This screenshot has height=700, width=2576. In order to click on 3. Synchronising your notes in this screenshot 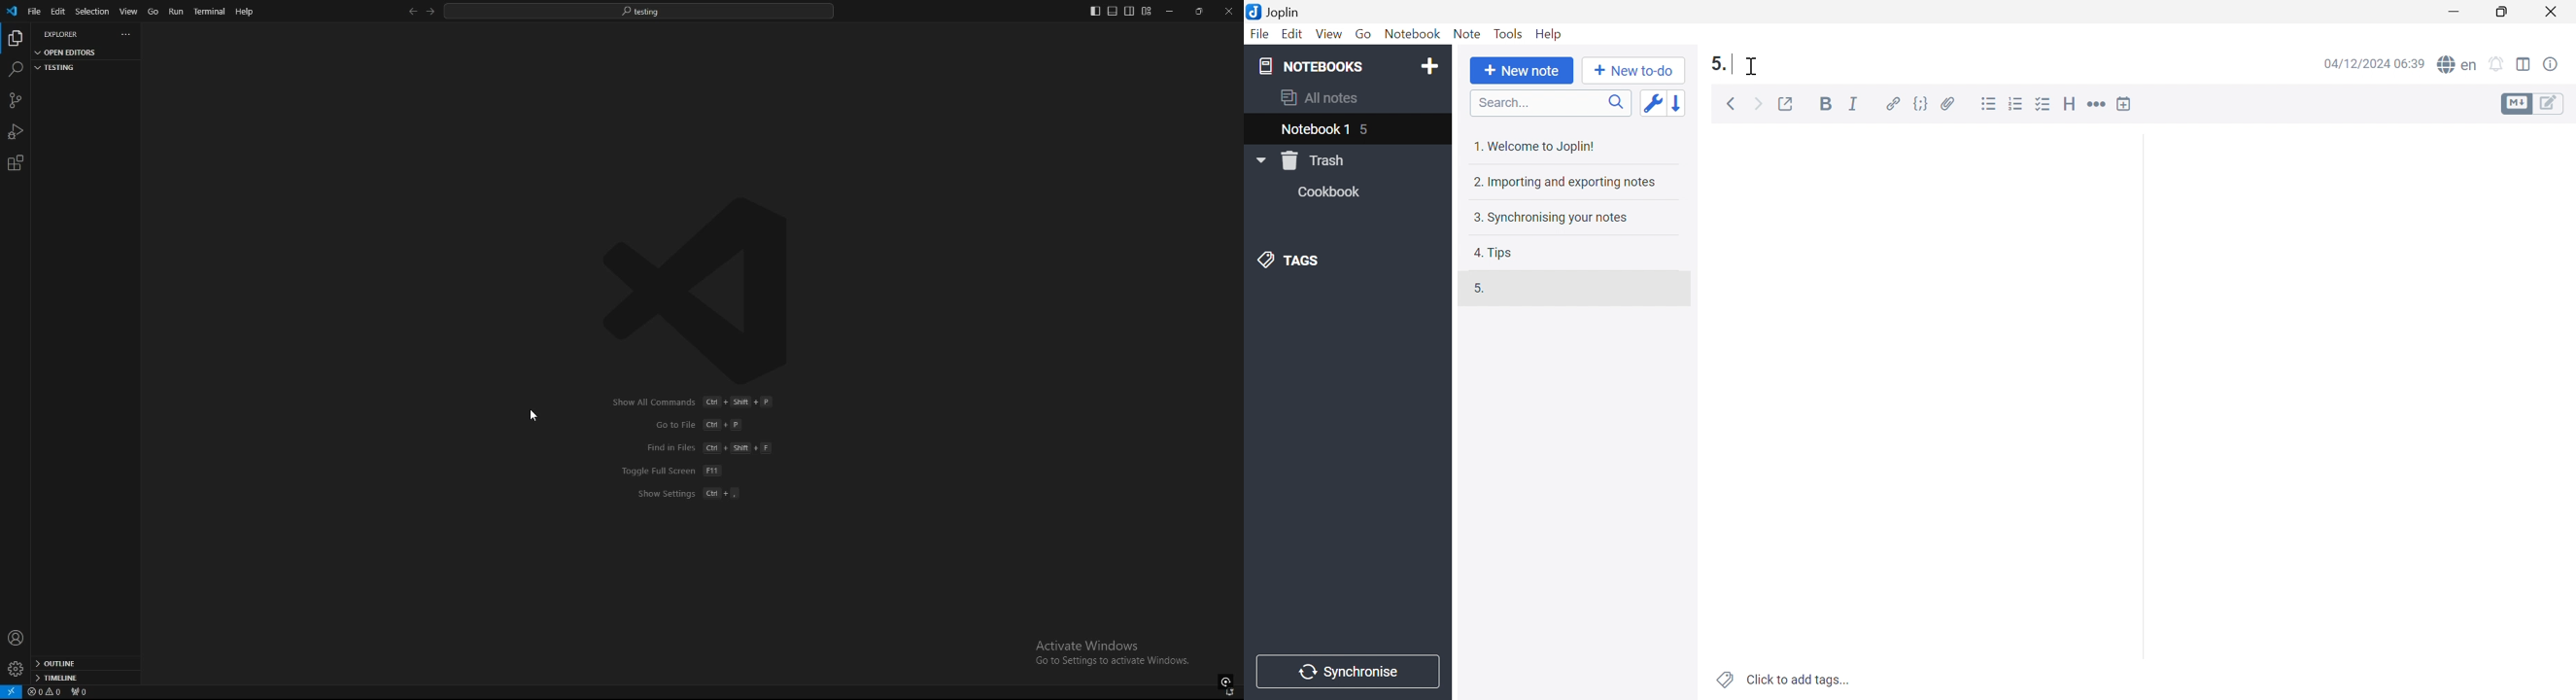, I will do `click(1550, 217)`.